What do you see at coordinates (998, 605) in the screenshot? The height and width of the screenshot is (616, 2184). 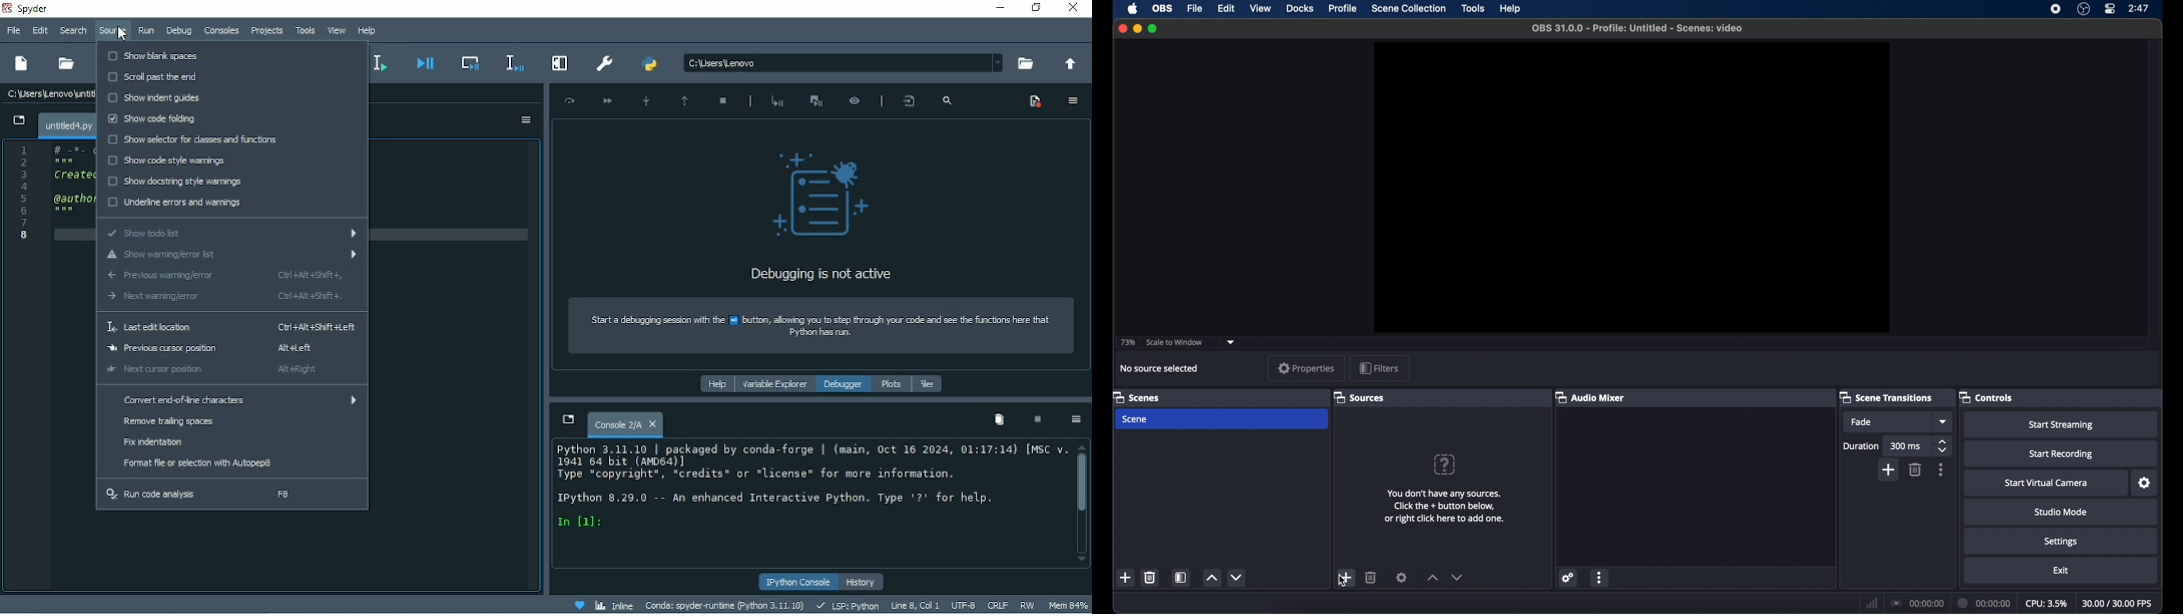 I see `CRLF` at bounding box center [998, 605].